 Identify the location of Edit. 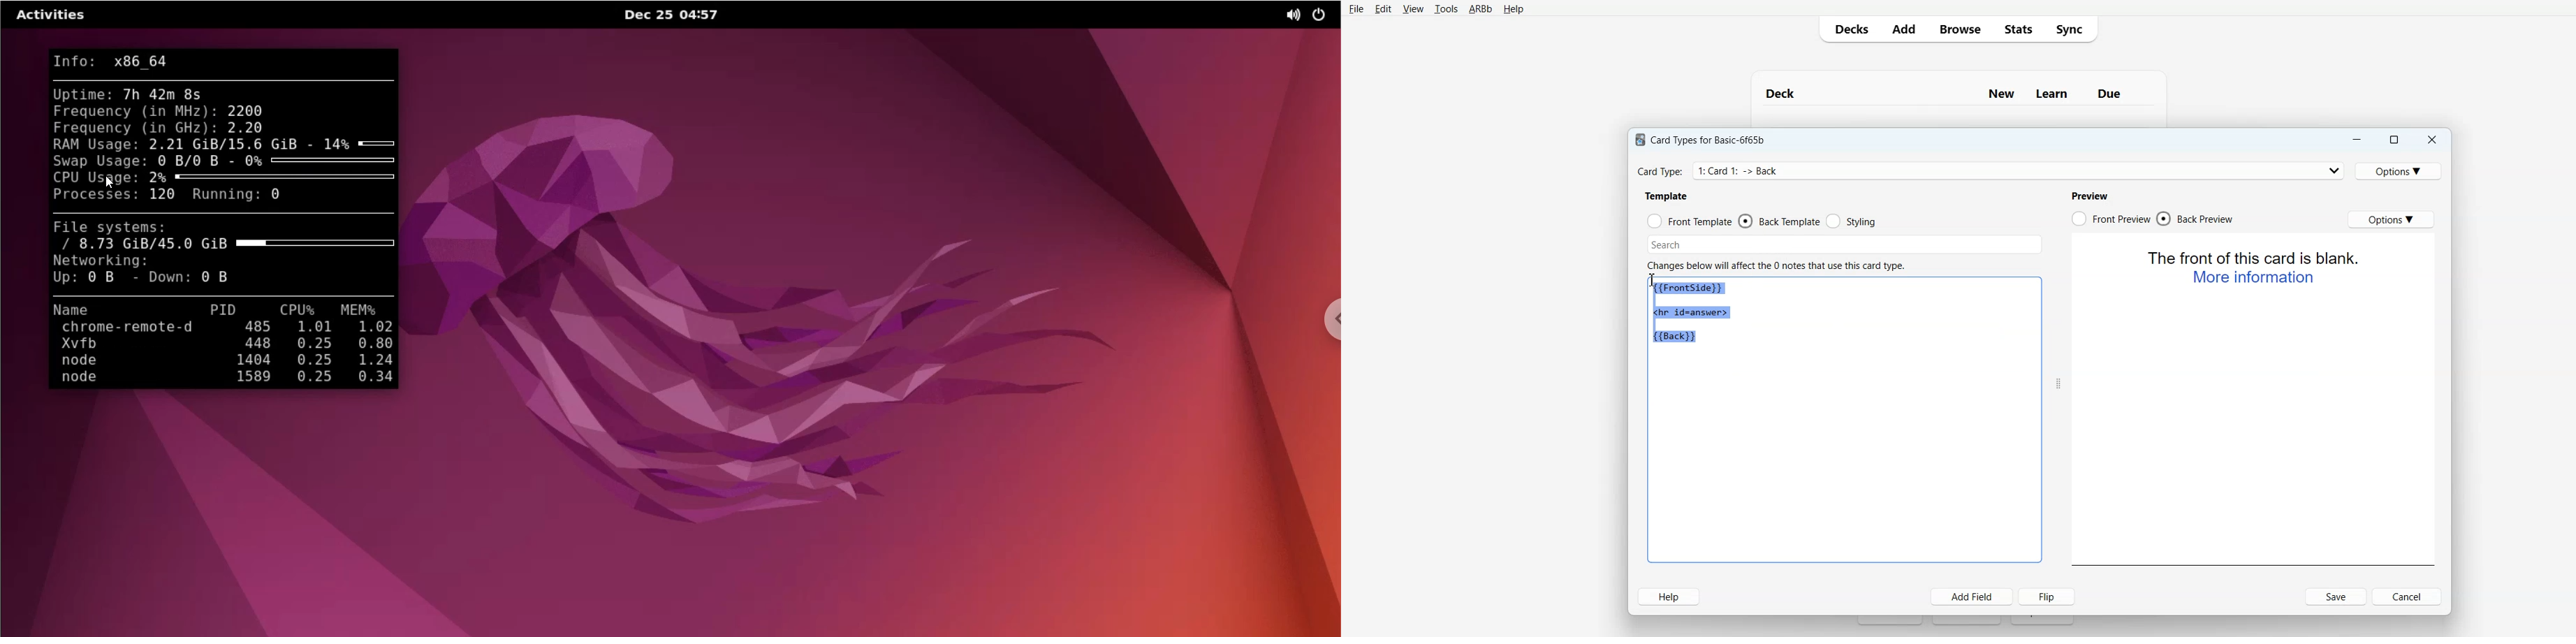
(1382, 8).